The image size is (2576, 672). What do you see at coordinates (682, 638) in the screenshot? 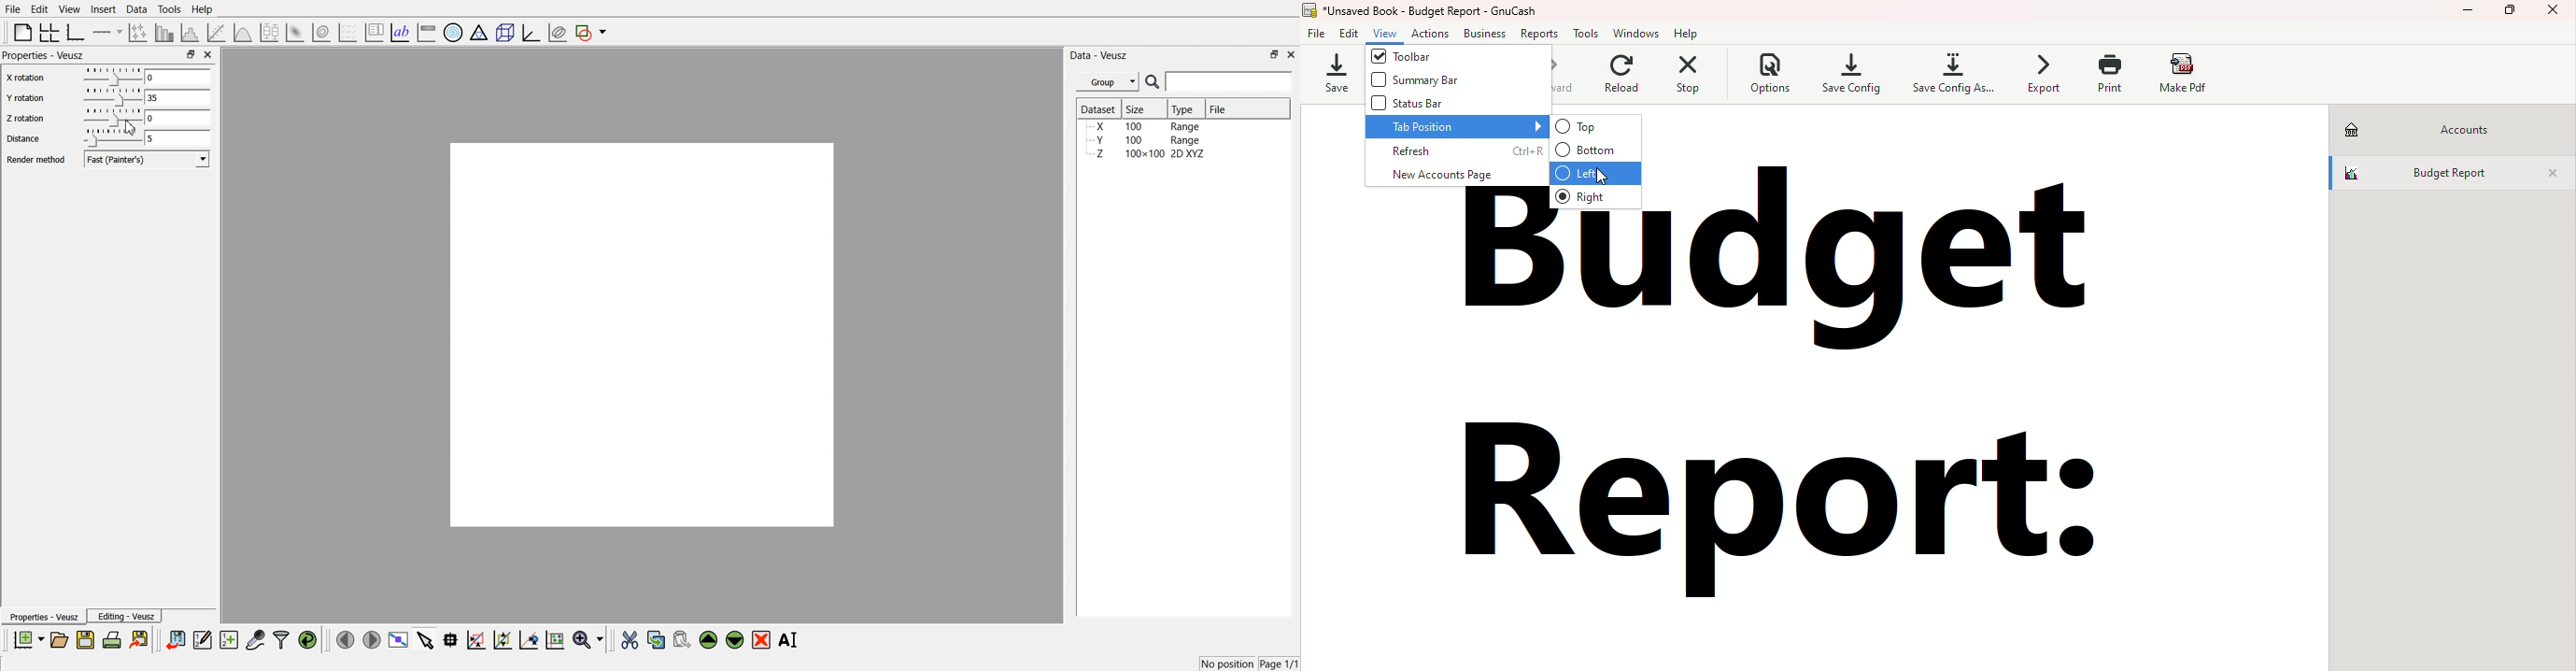
I see `Paste widget from the clipboard` at bounding box center [682, 638].